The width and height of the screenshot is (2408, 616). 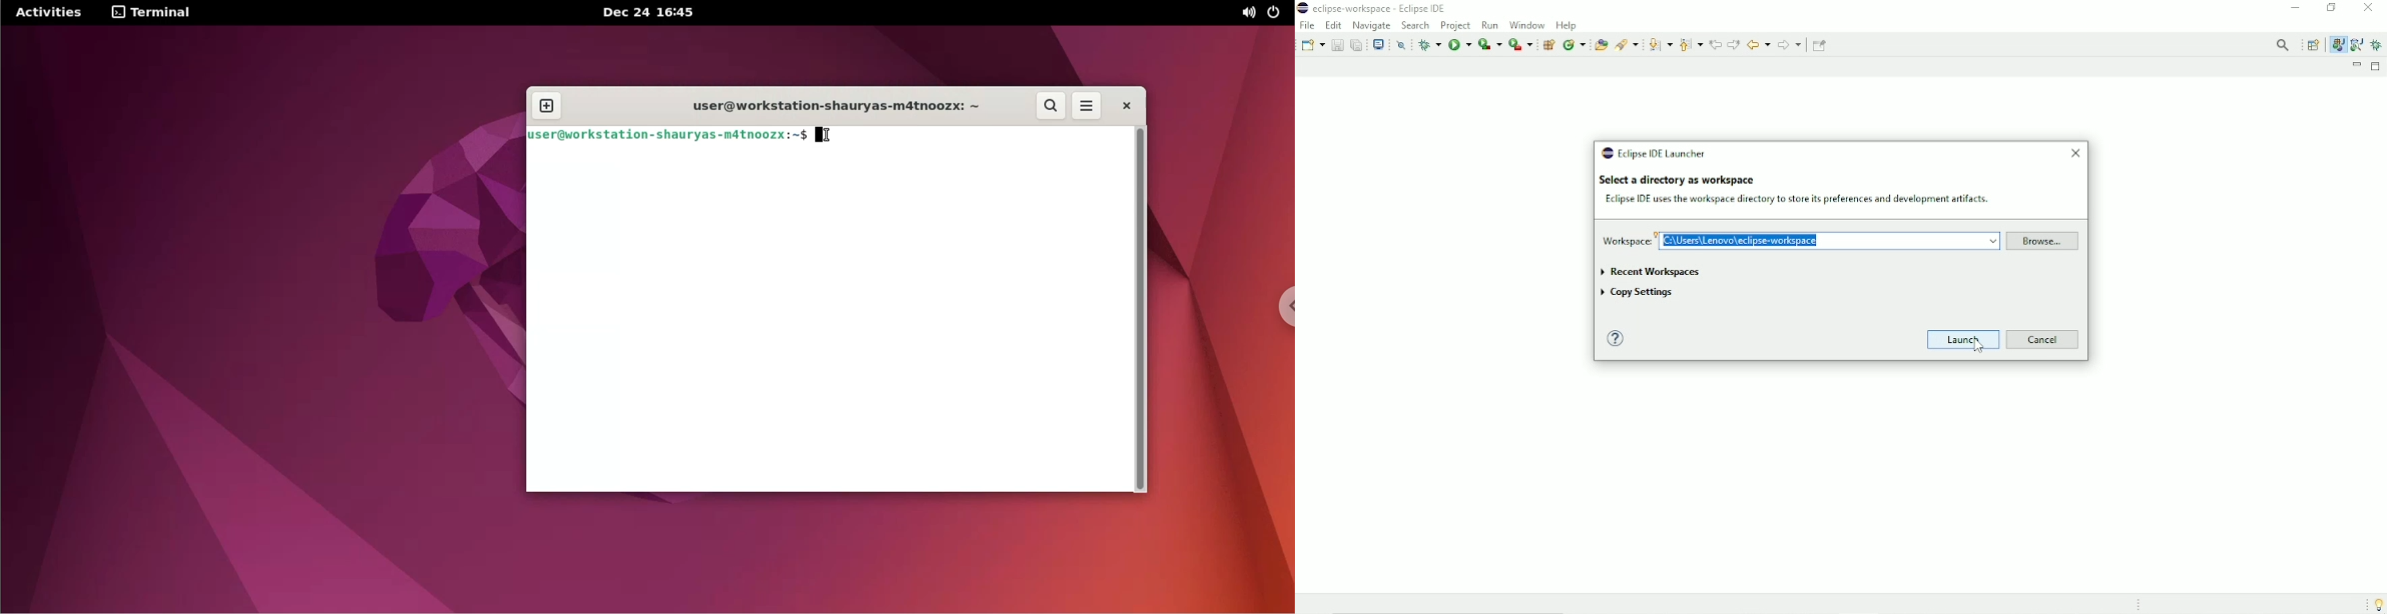 What do you see at coordinates (1574, 45) in the screenshot?
I see `New java class` at bounding box center [1574, 45].